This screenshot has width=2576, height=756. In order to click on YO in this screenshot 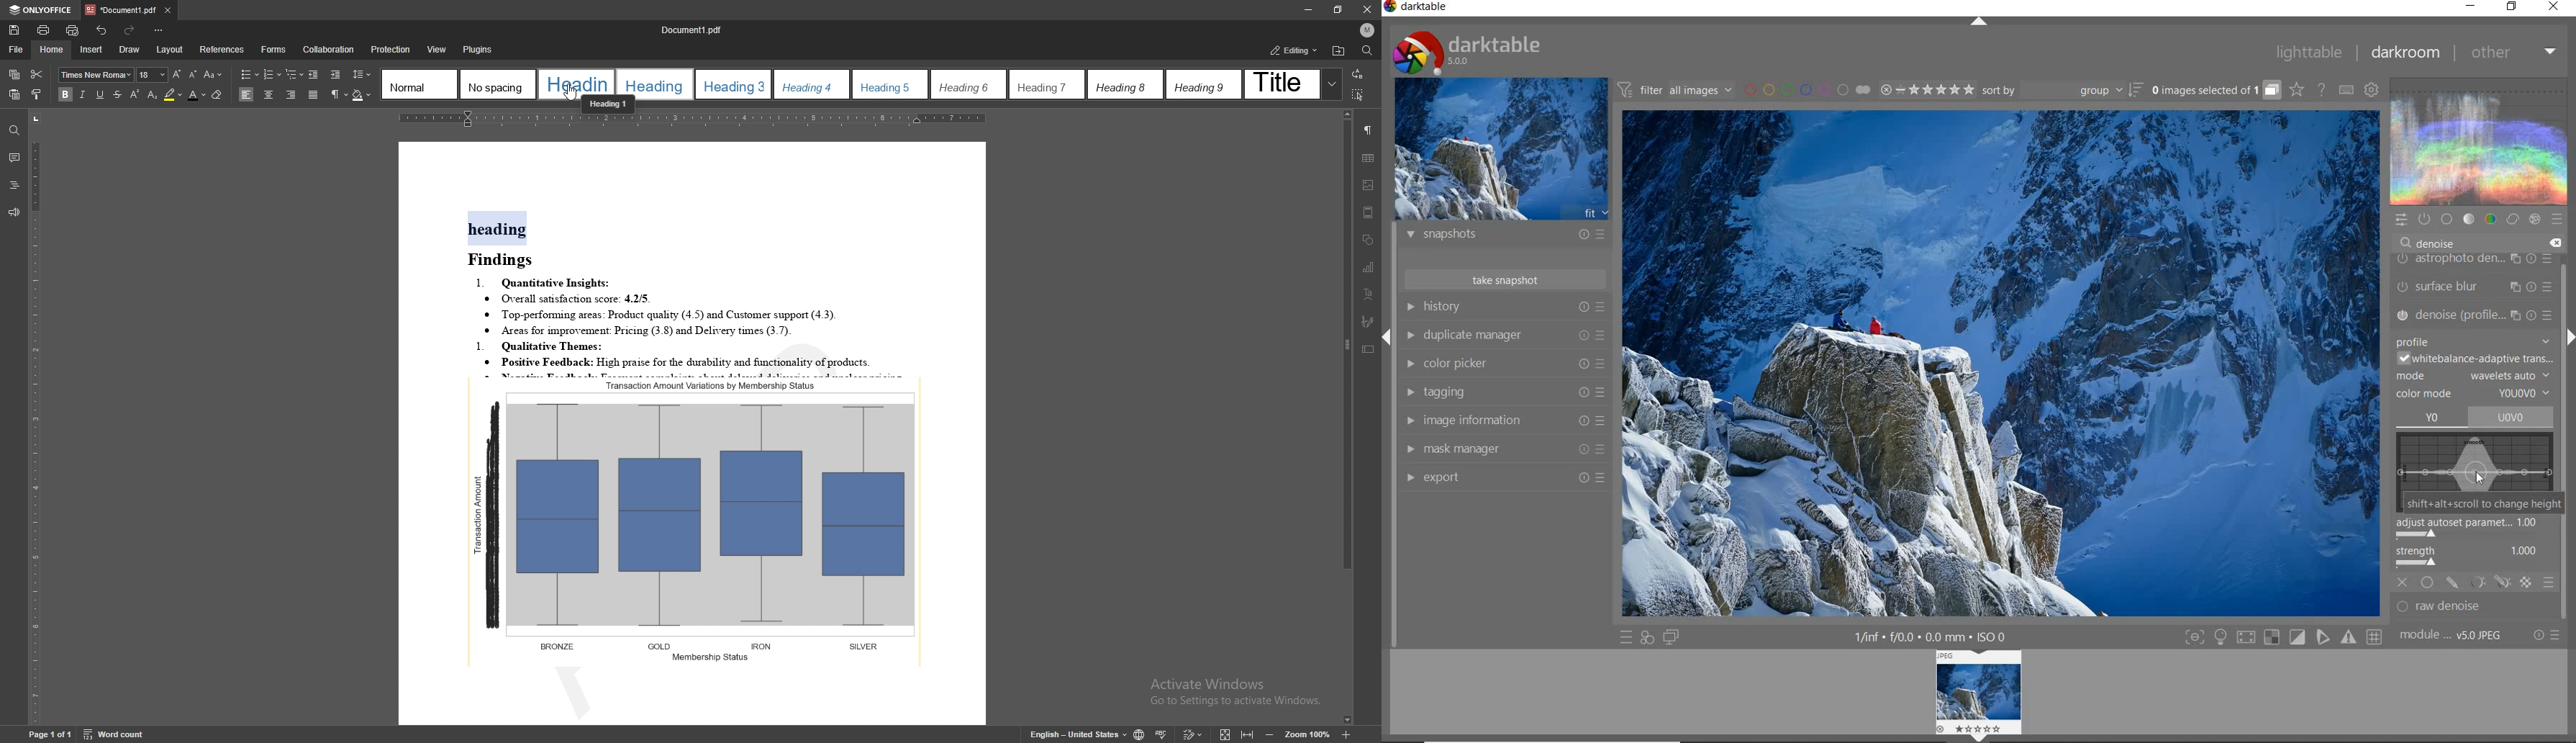, I will do `click(2433, 418)`.